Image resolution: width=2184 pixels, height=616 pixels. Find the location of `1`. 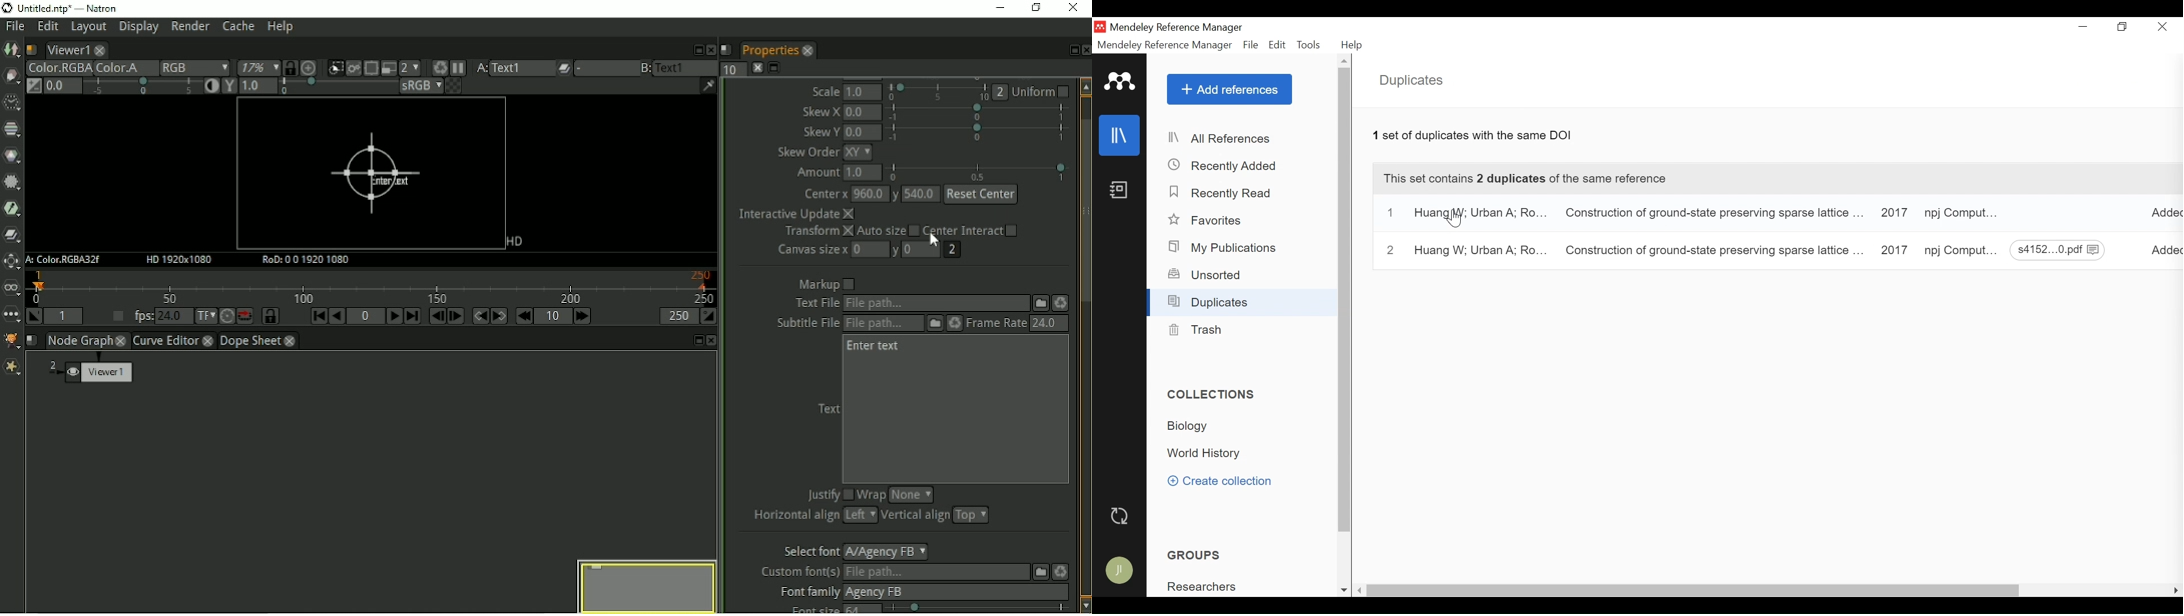

1 is located at coordinates (1392, 214).